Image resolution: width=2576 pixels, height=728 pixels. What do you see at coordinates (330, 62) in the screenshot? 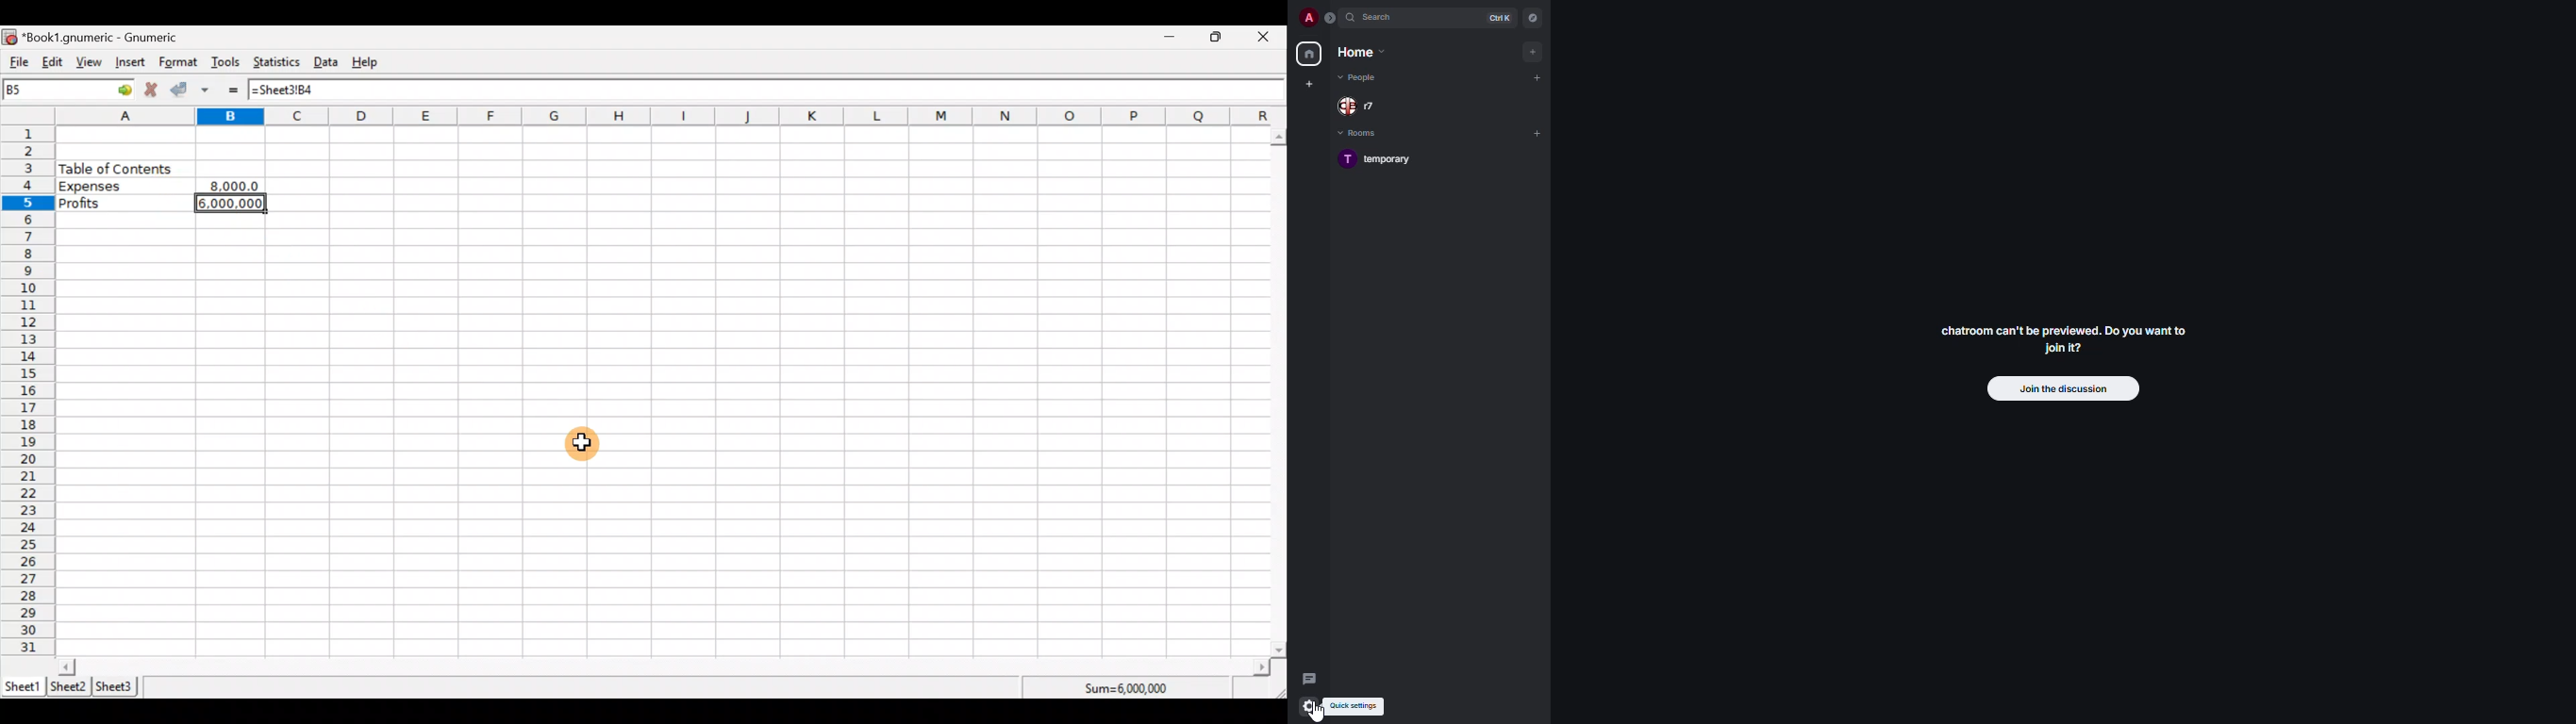
I see `Data` at bounding box center [330, 62].